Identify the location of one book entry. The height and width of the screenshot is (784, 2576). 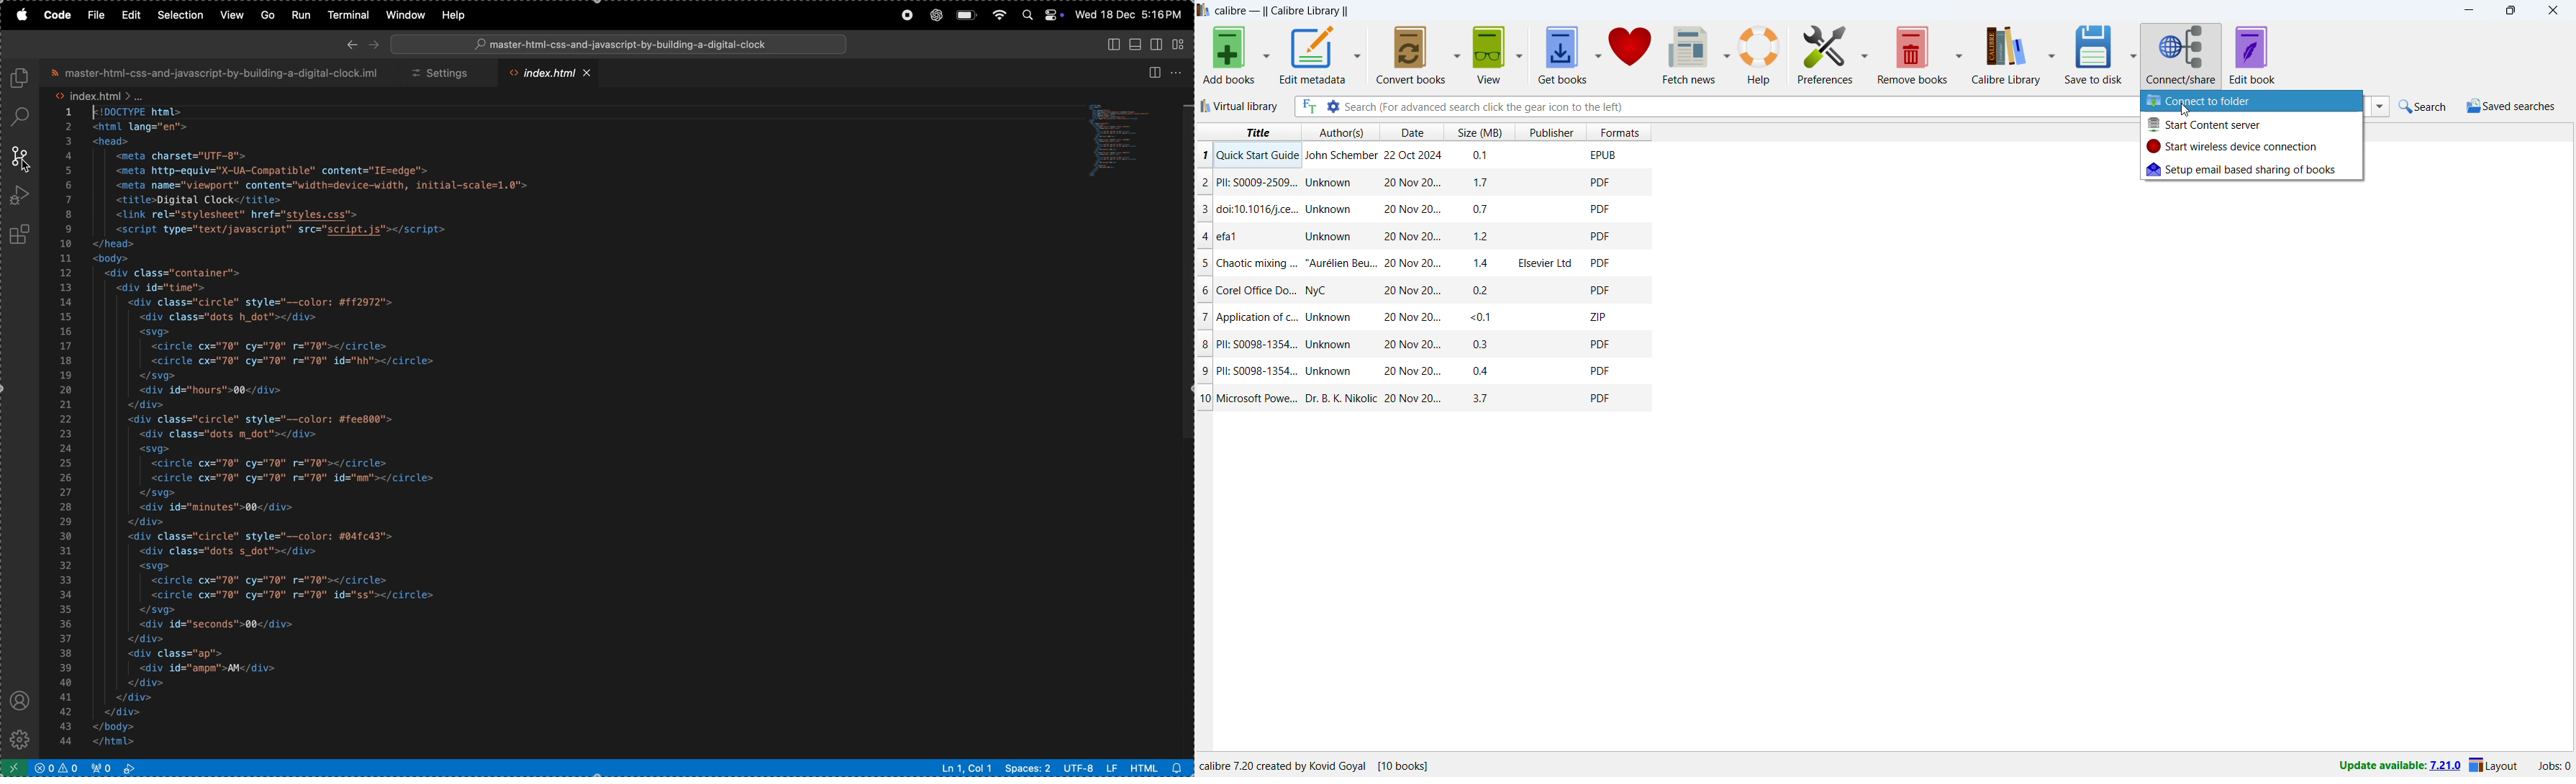
(1420, 346).